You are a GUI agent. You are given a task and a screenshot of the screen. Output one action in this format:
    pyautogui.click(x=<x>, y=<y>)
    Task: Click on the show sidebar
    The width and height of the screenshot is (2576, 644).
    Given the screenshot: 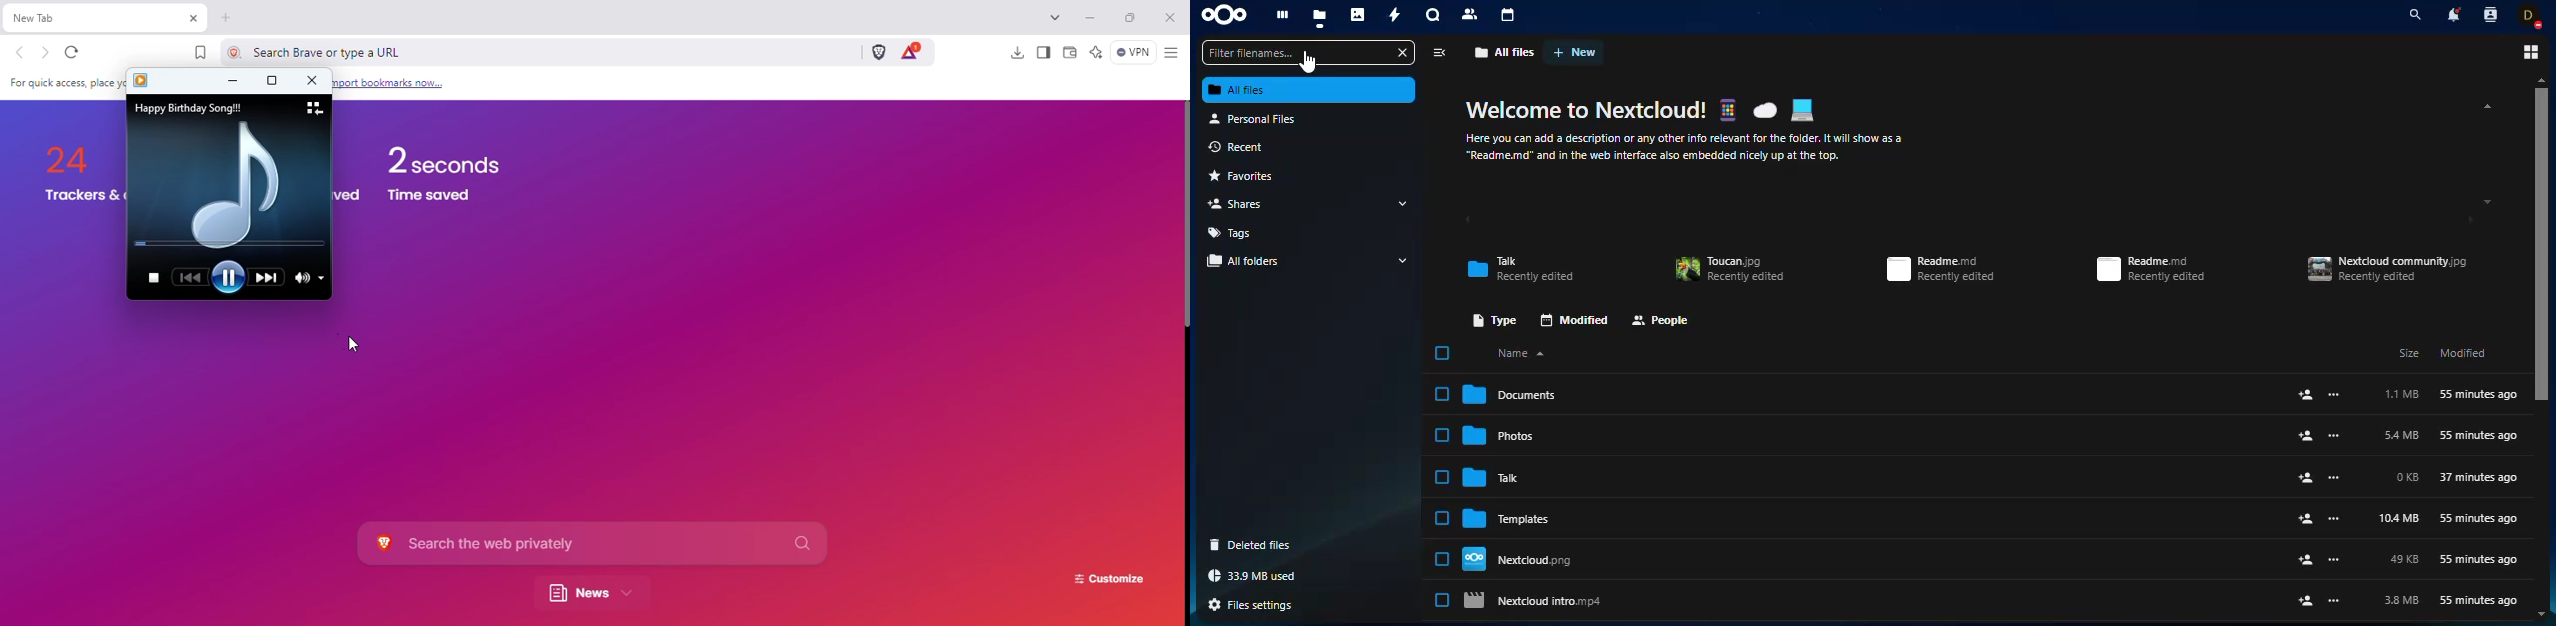 What is the action you would take?
    pyautogui.click(x=1045, y=52)
    